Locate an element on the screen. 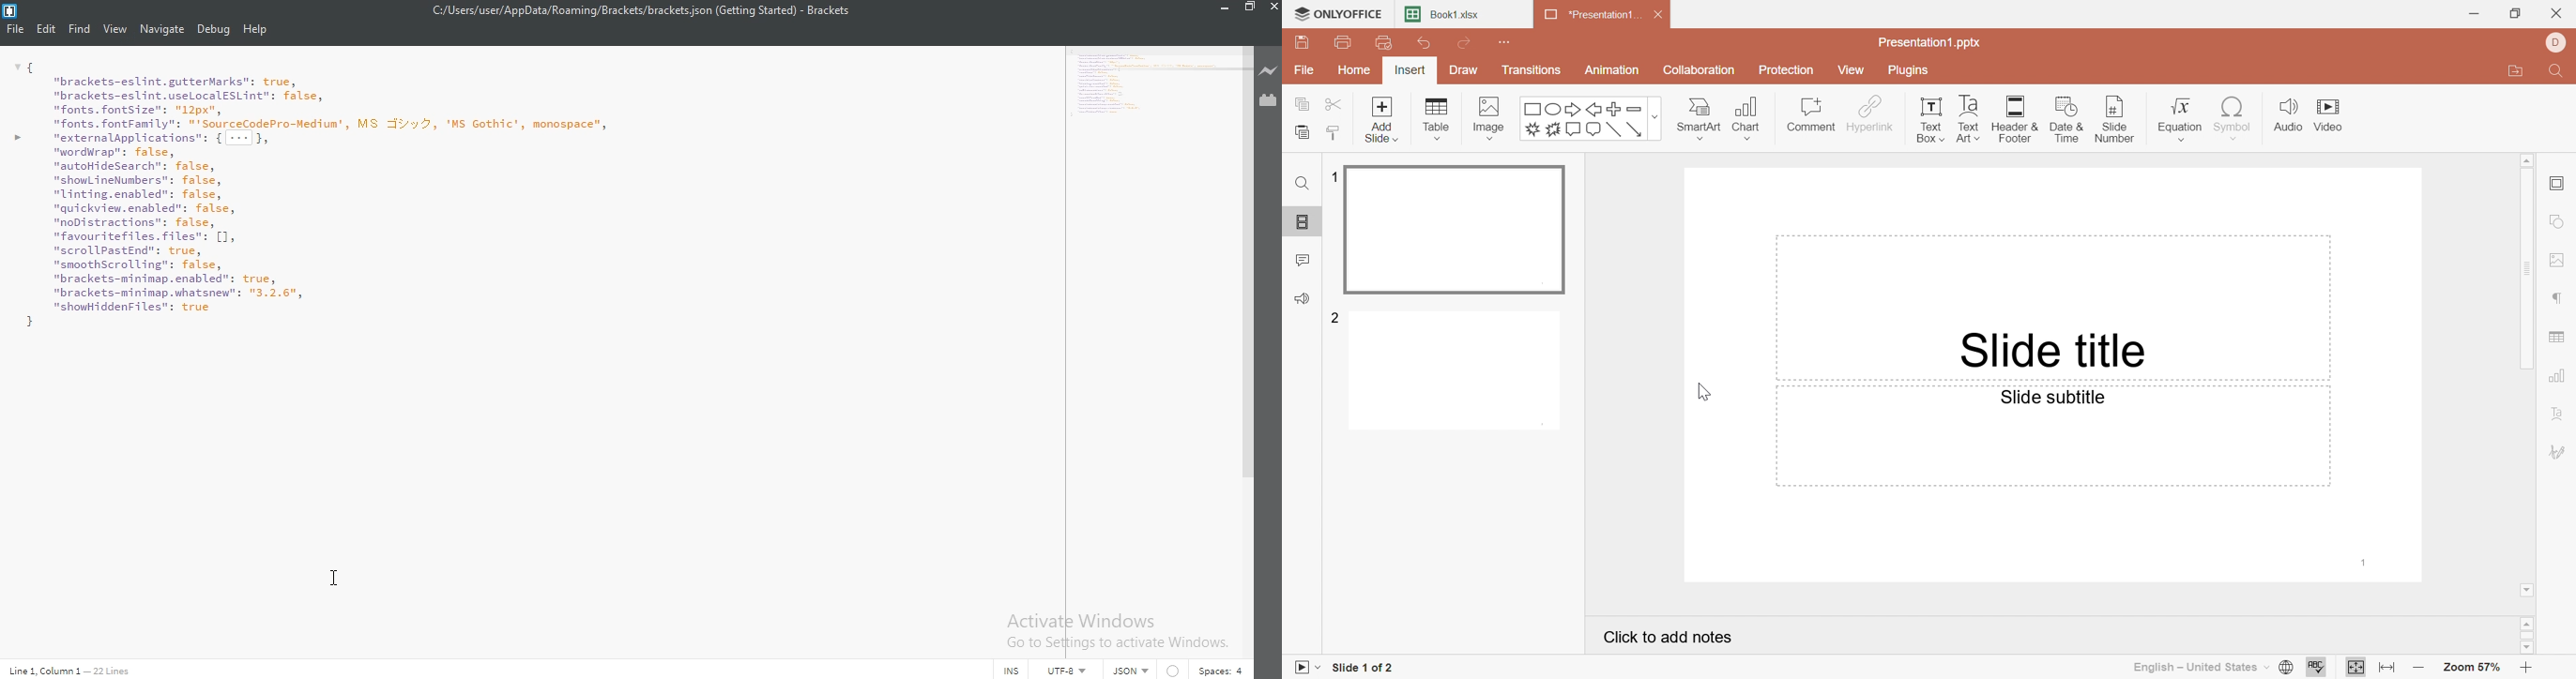  Customize Quick AcessToolbar is located at coordinates (1506, 40).